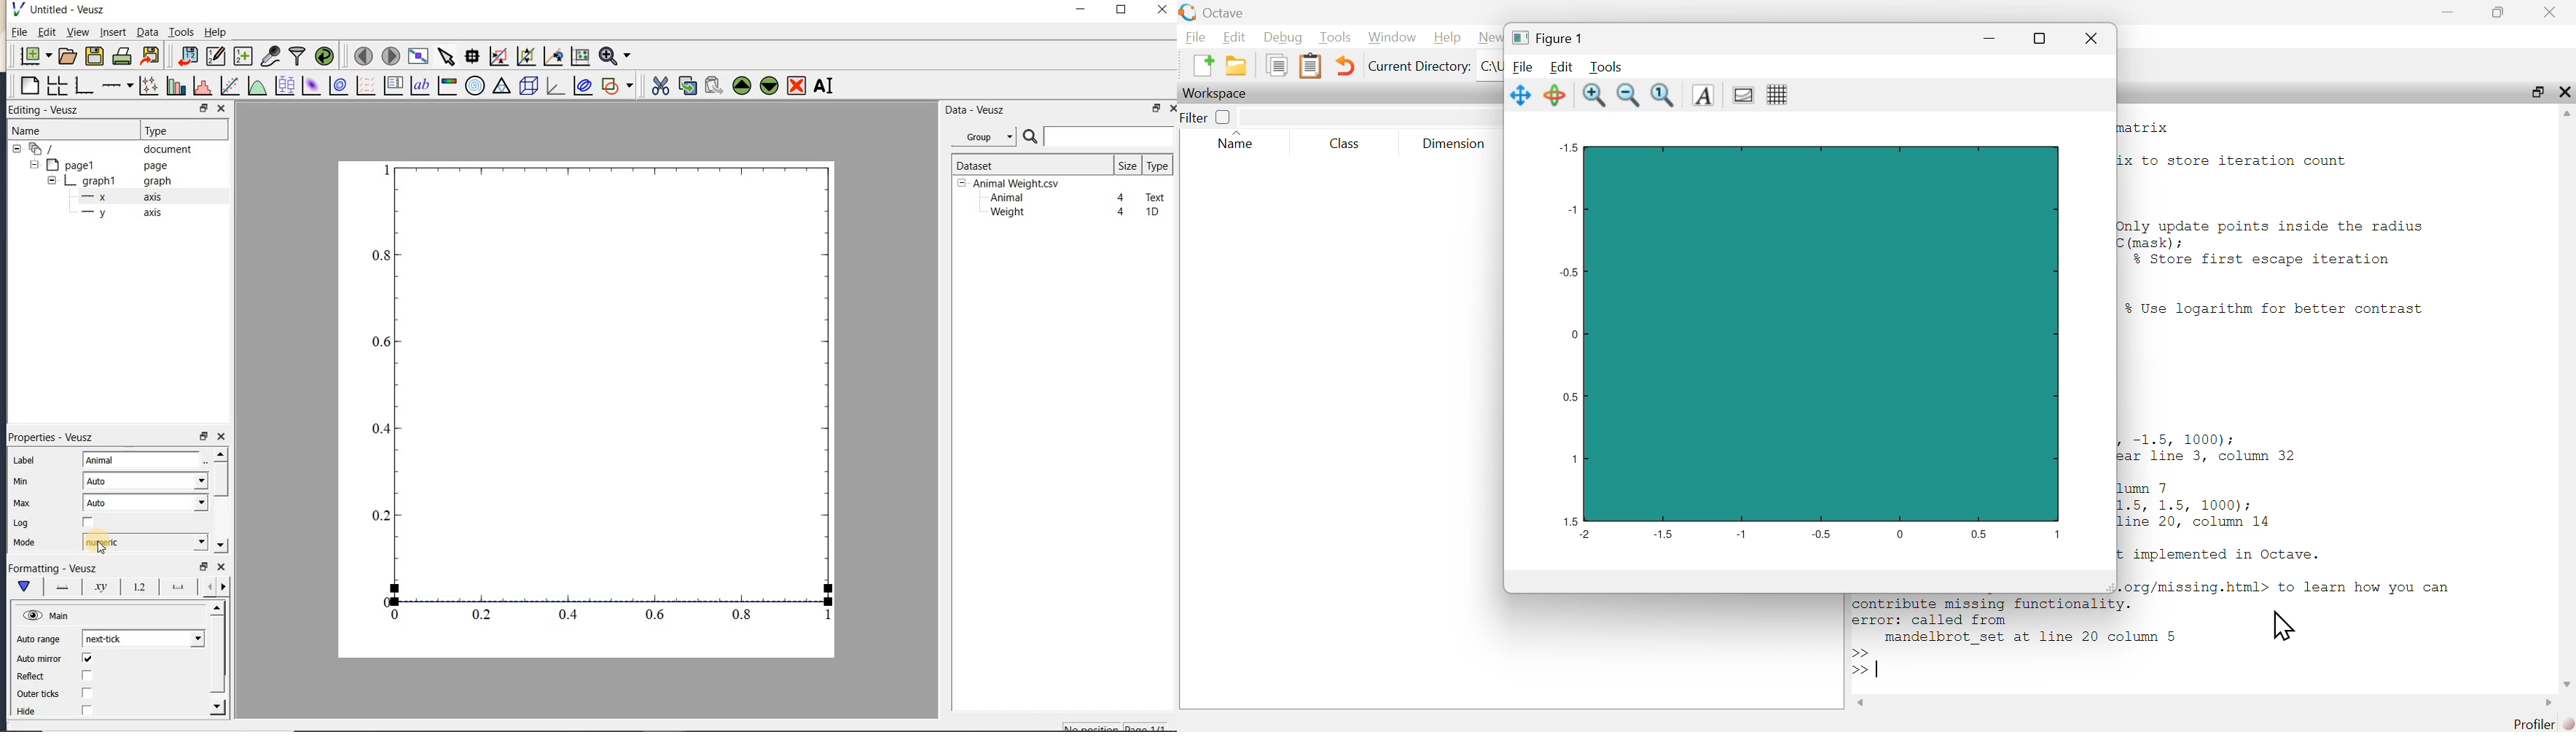 The width and height of the screenshot is (2576, 756). I want to click on click to zoom out of graph axes, so click(527, 55).